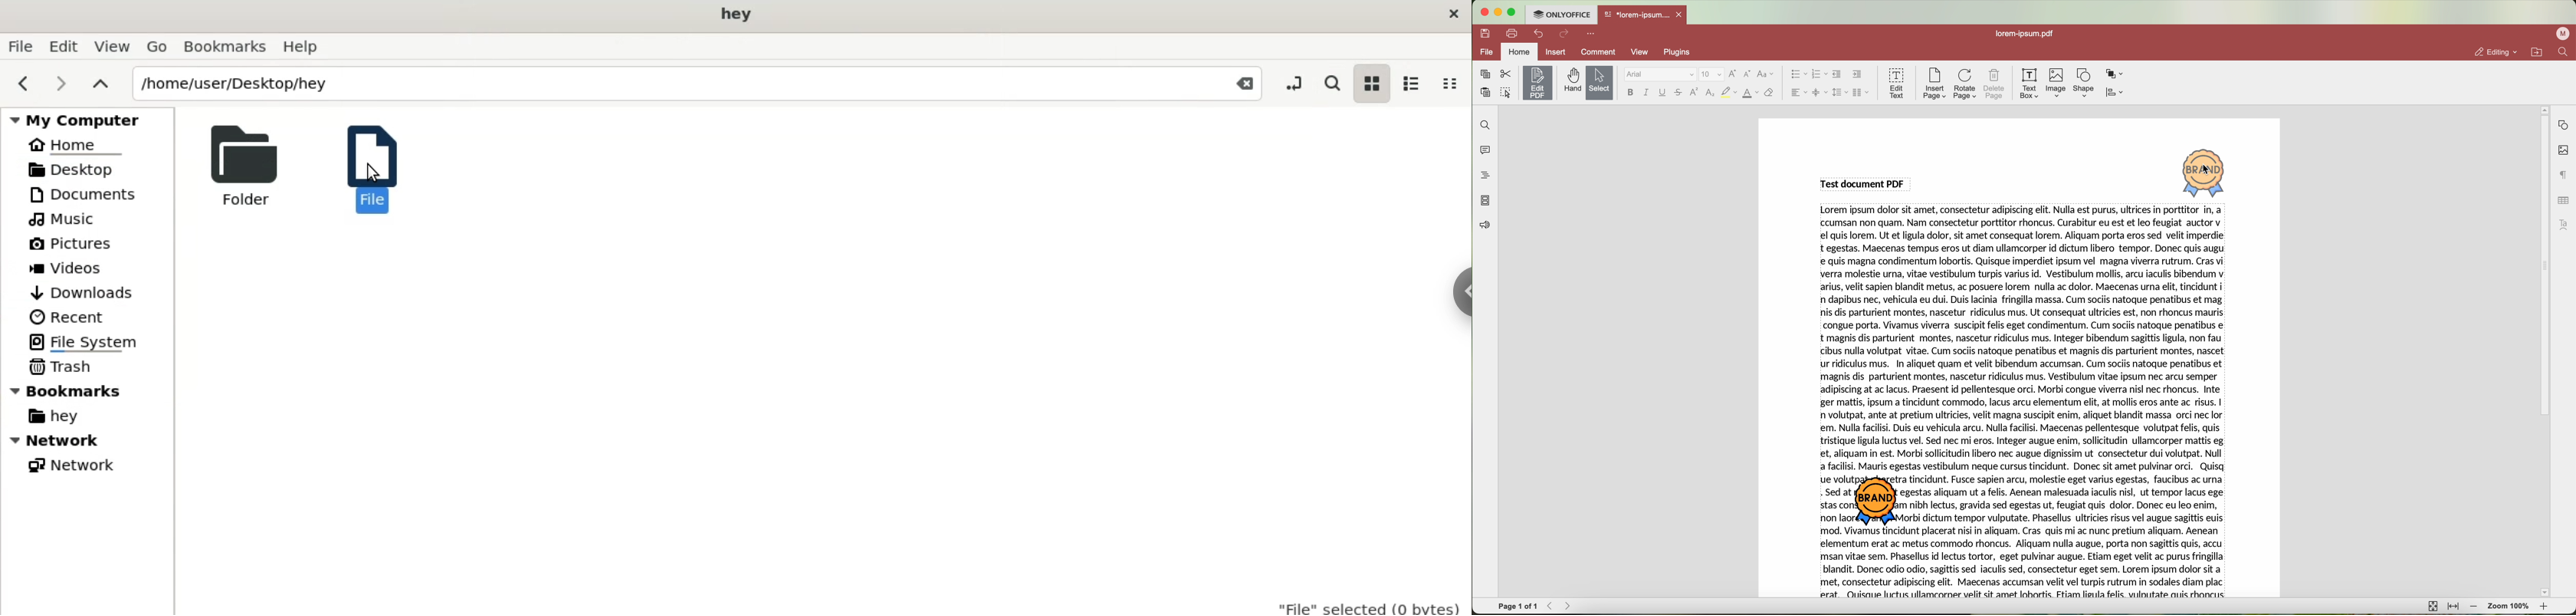 Image resolution: width=2576 pixels, height=616 pixels. Describe the element at coordinates (1485, 93) in the screenshot. I see `paste` at that location.